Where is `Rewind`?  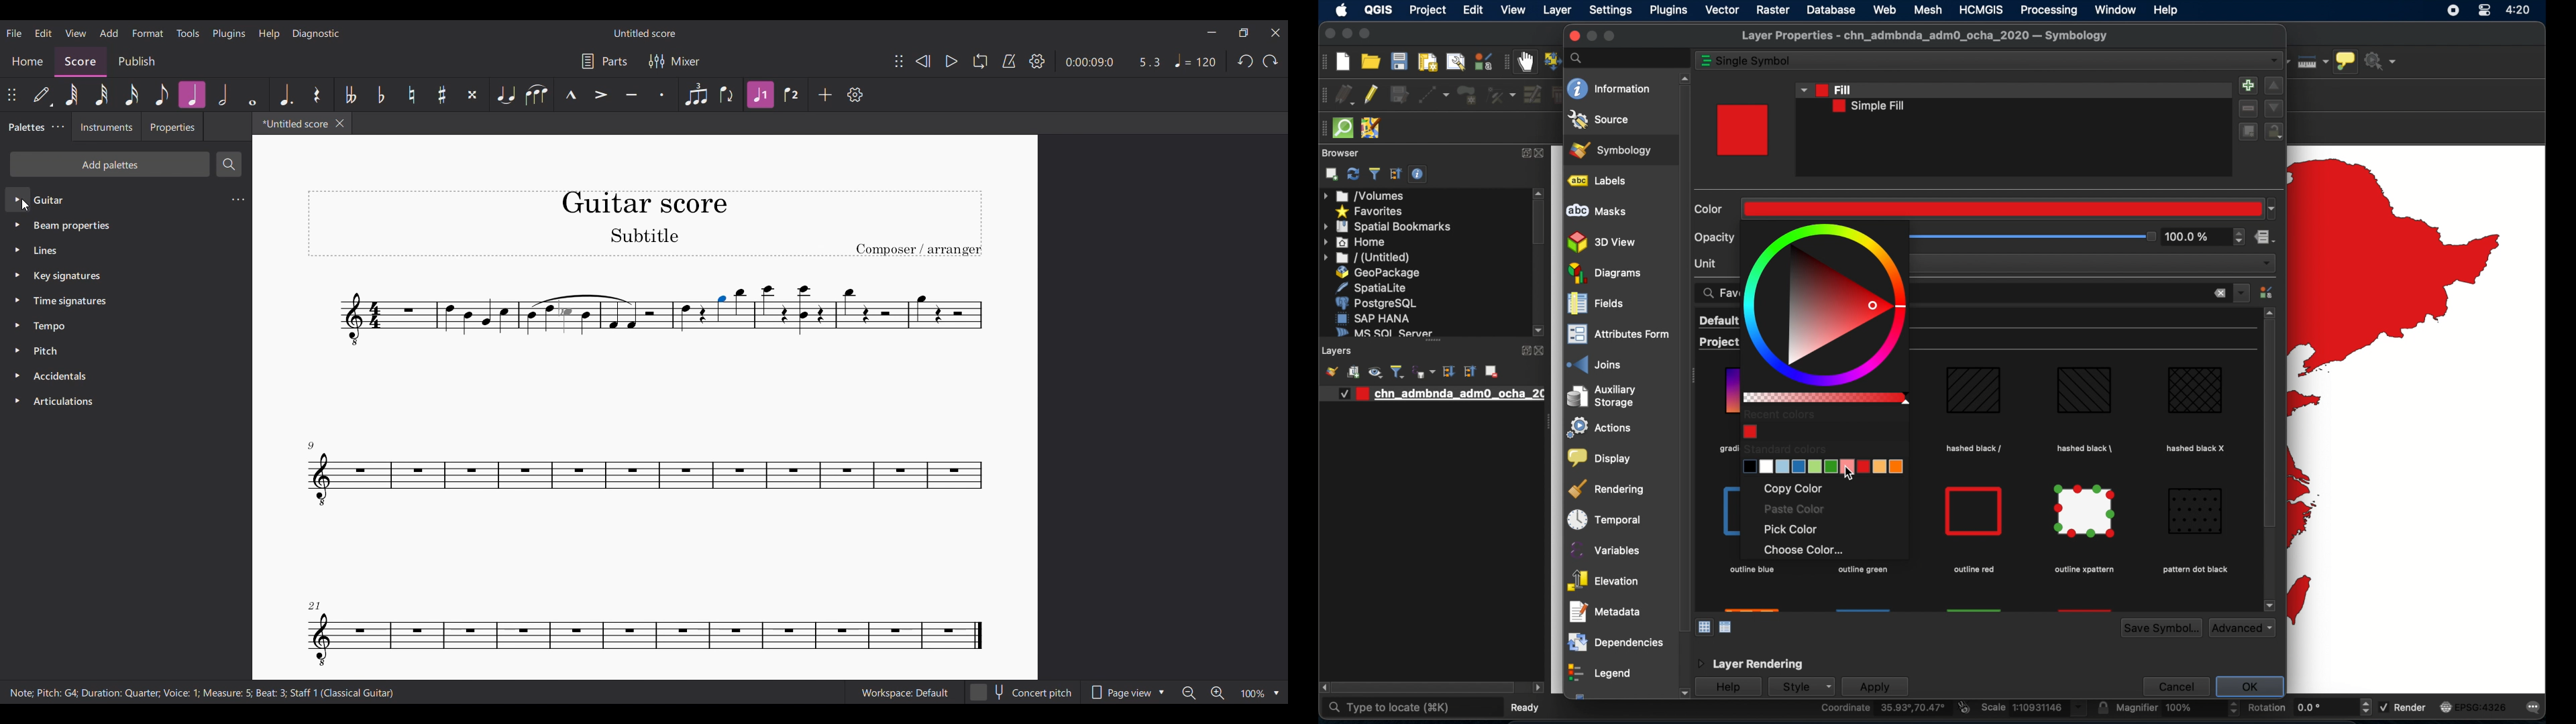 Rewind is located at coordinates (923, 61).